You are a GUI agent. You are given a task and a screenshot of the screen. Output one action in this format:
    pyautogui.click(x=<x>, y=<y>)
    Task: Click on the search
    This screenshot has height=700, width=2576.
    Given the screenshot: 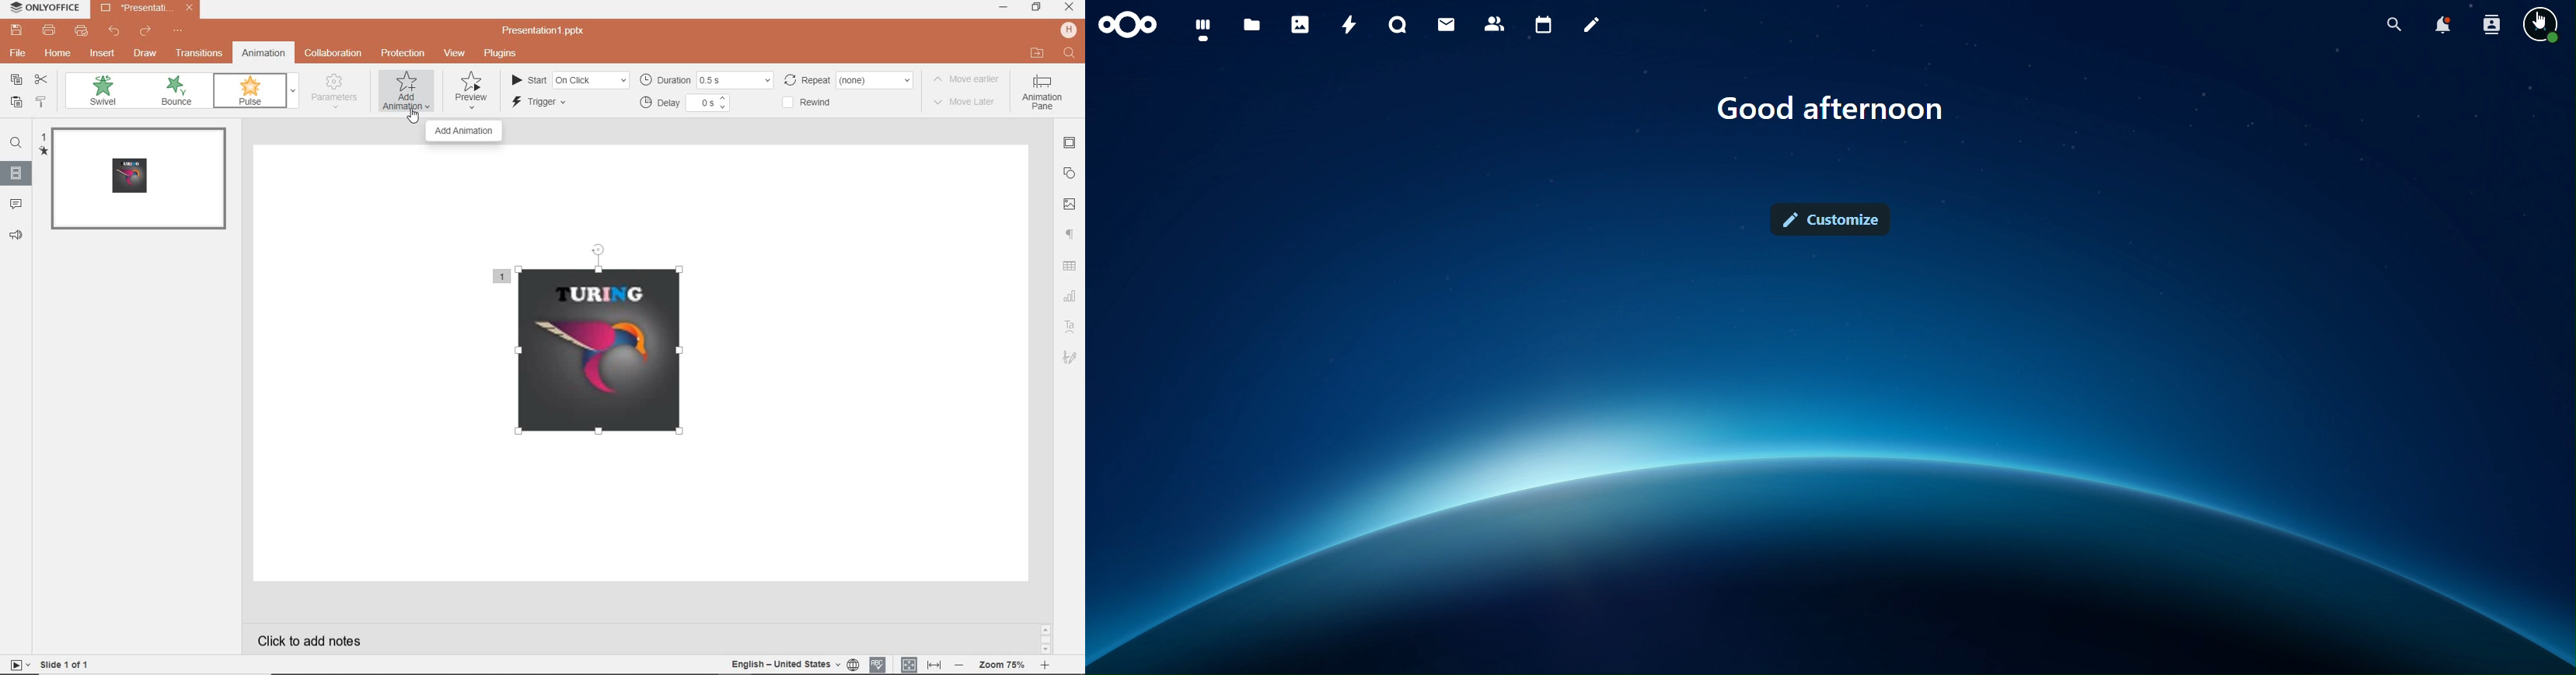 What is the action you would take?
    pyautogui.click(x=1070, y=52)
    